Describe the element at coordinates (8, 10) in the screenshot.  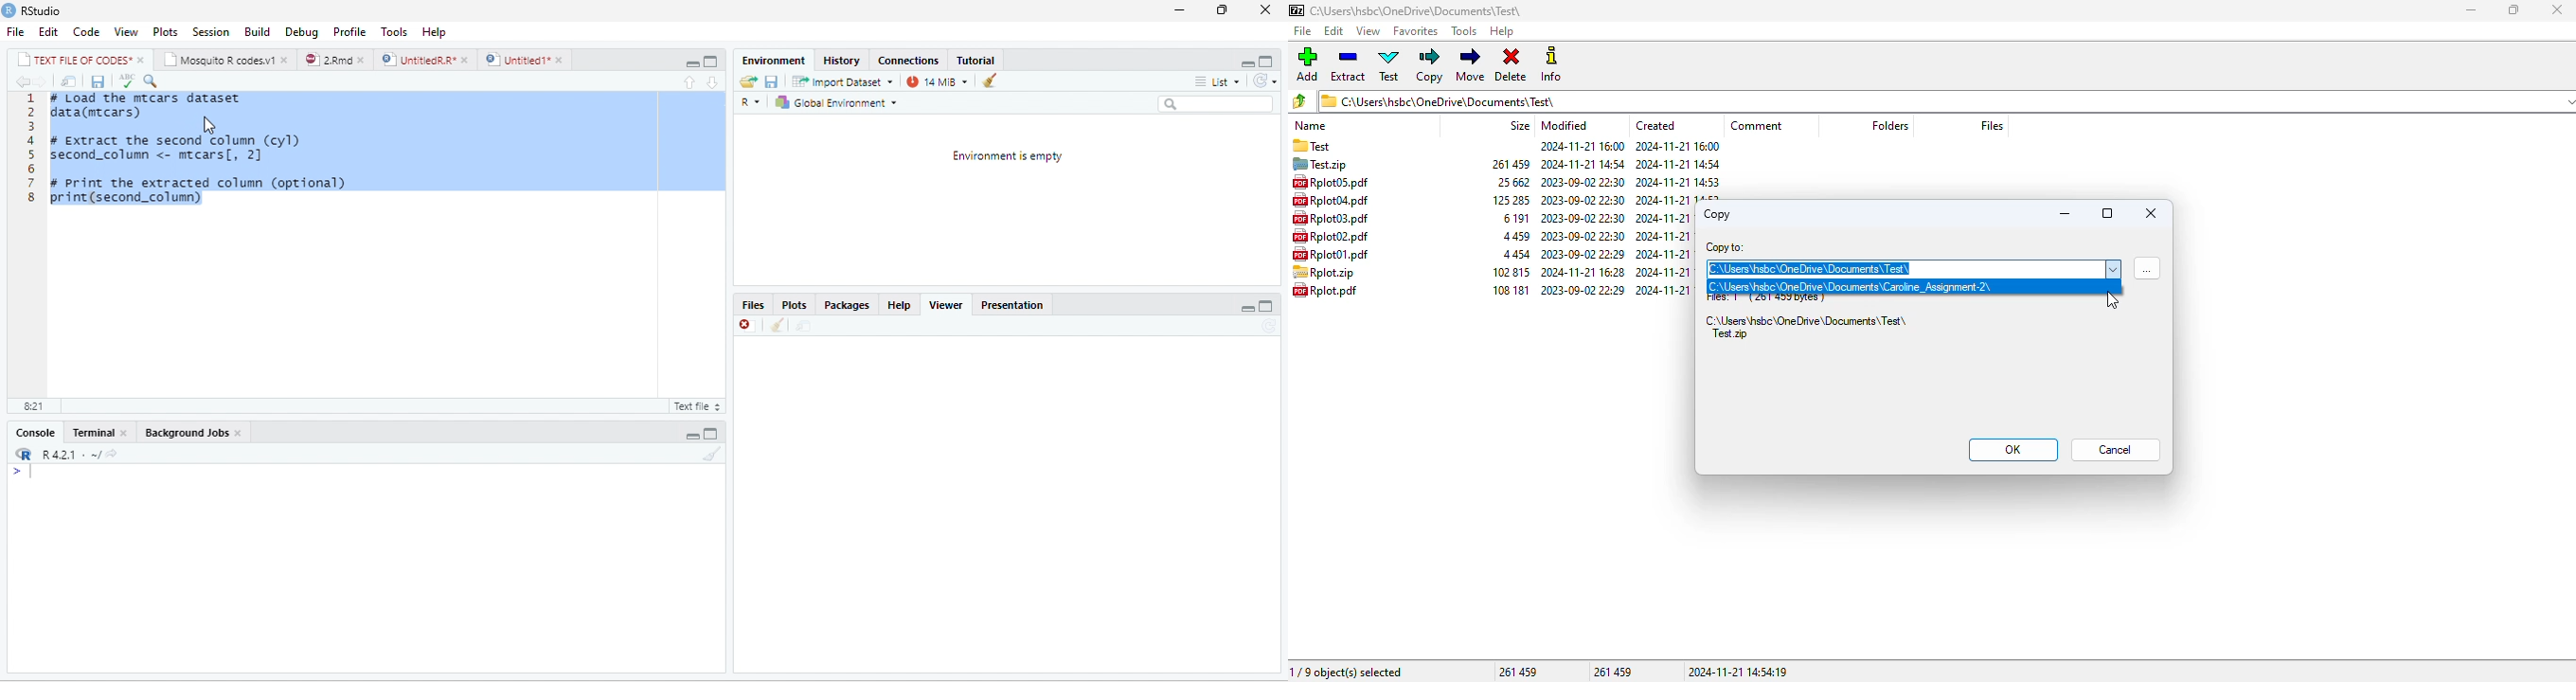
I see `RStudio logo` at that location.